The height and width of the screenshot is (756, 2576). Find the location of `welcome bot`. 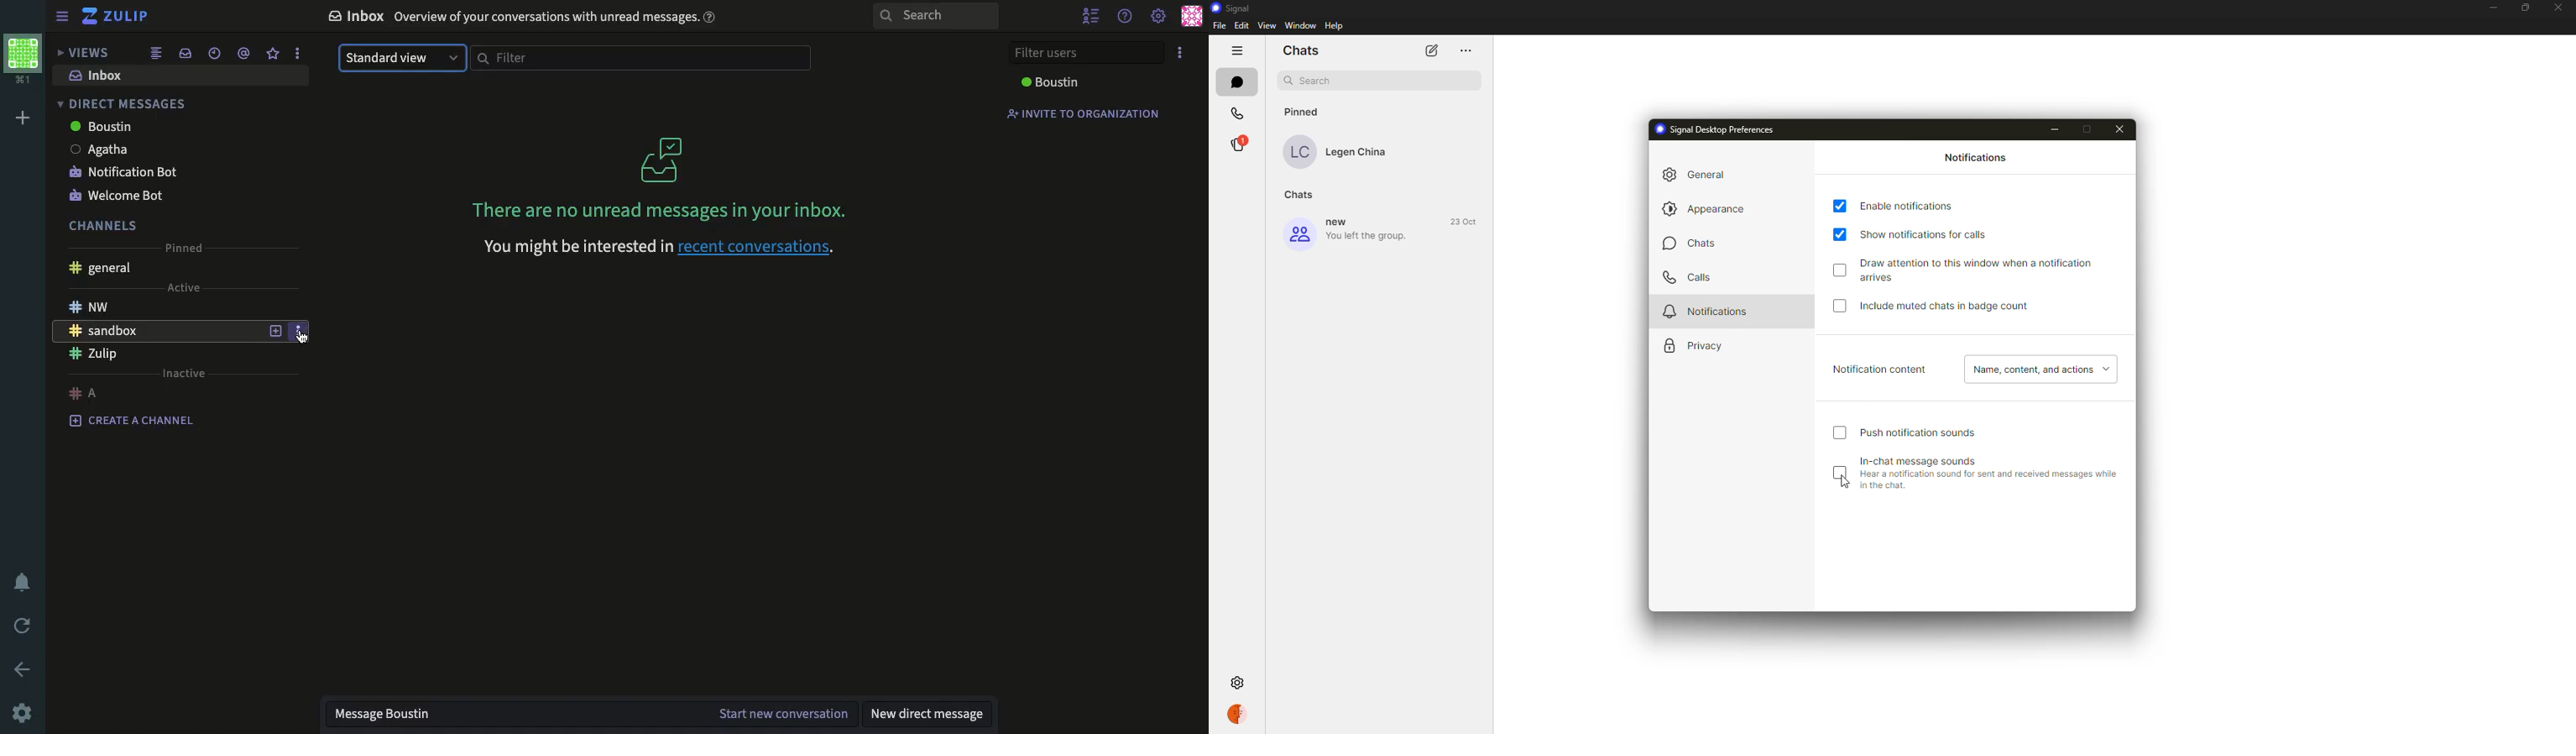

welcome bot is located at coordinates (119, 195).